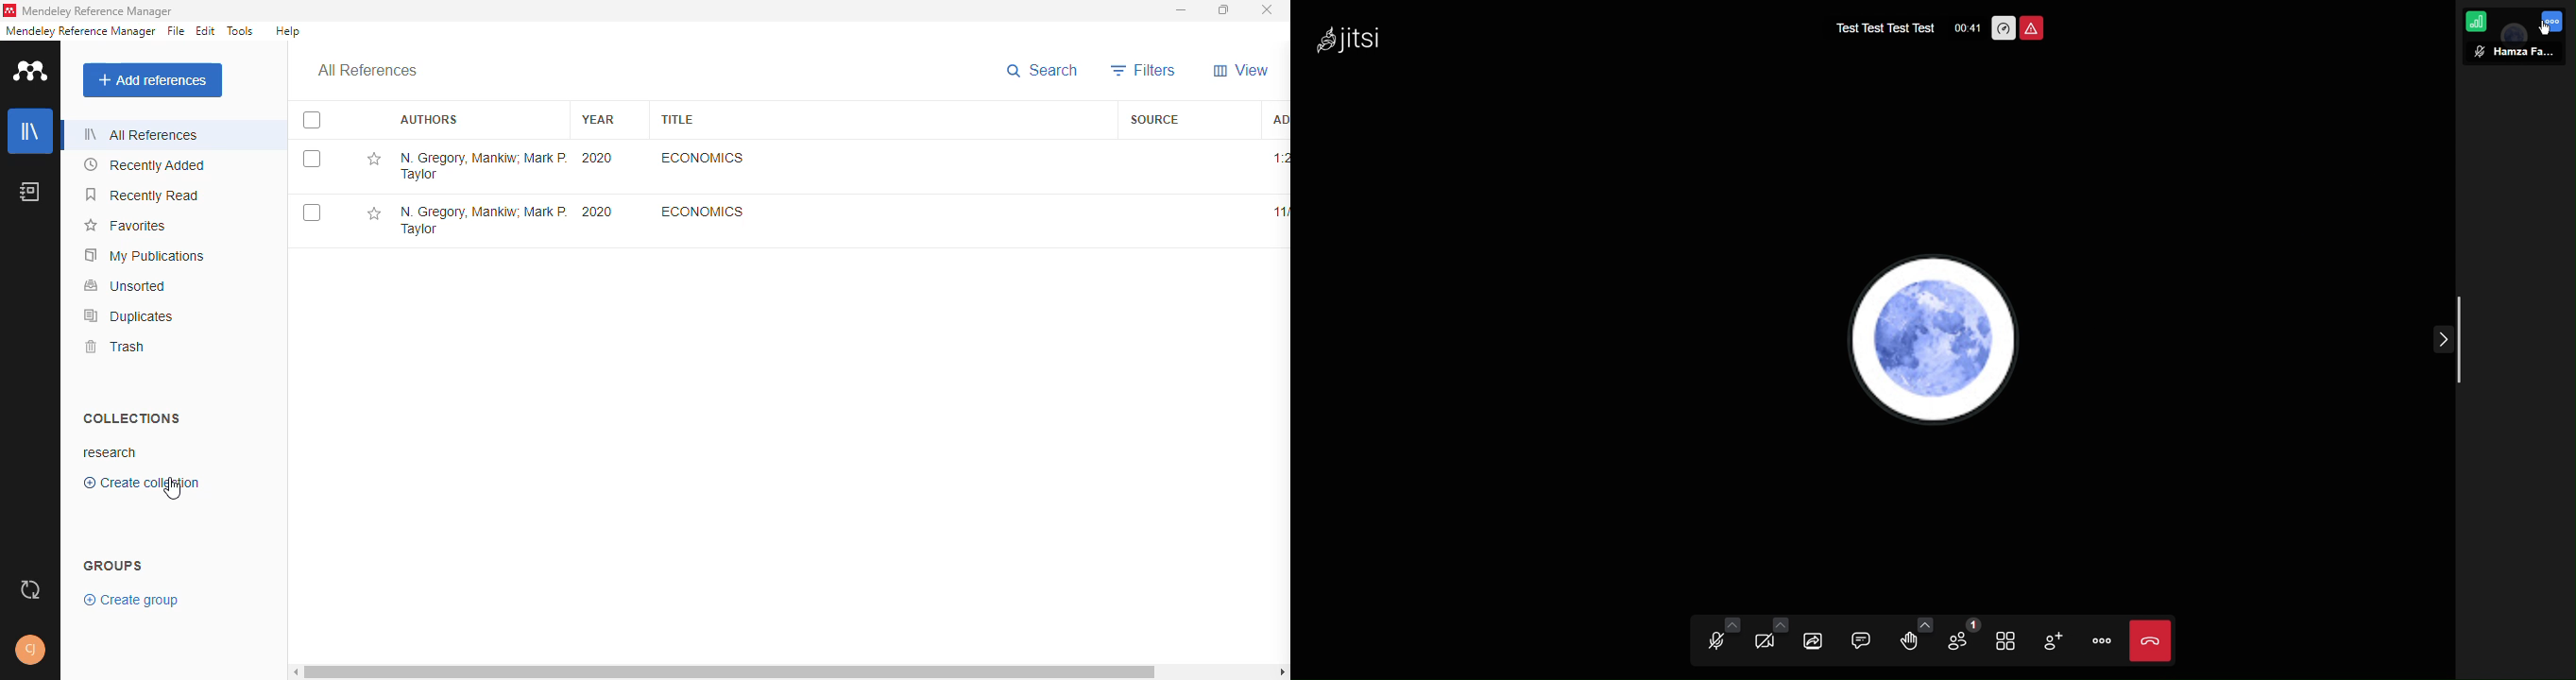  What do you see at coordinates (793, 671) in the screenshot?
I see `horizontal scroll bar` at bounding box center [793, 671].